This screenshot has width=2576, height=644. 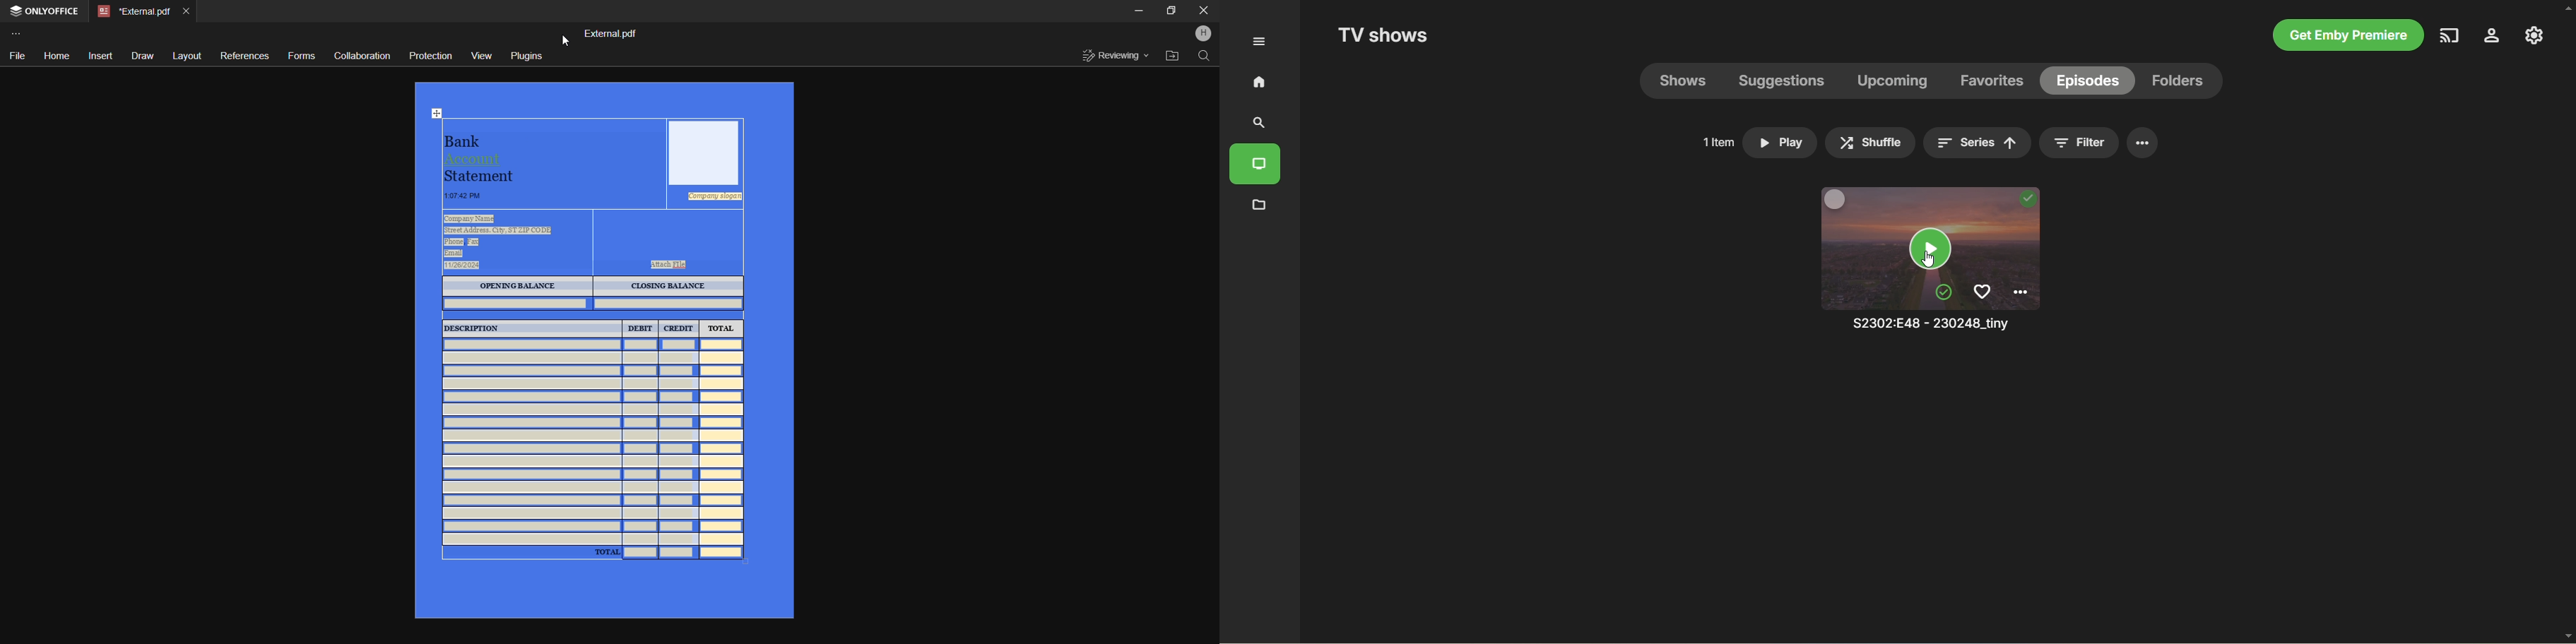 What do you see at coordinates (1982, 292) in the screenshot?
I see `Add to favorite` at bounding box center [1982, 292].